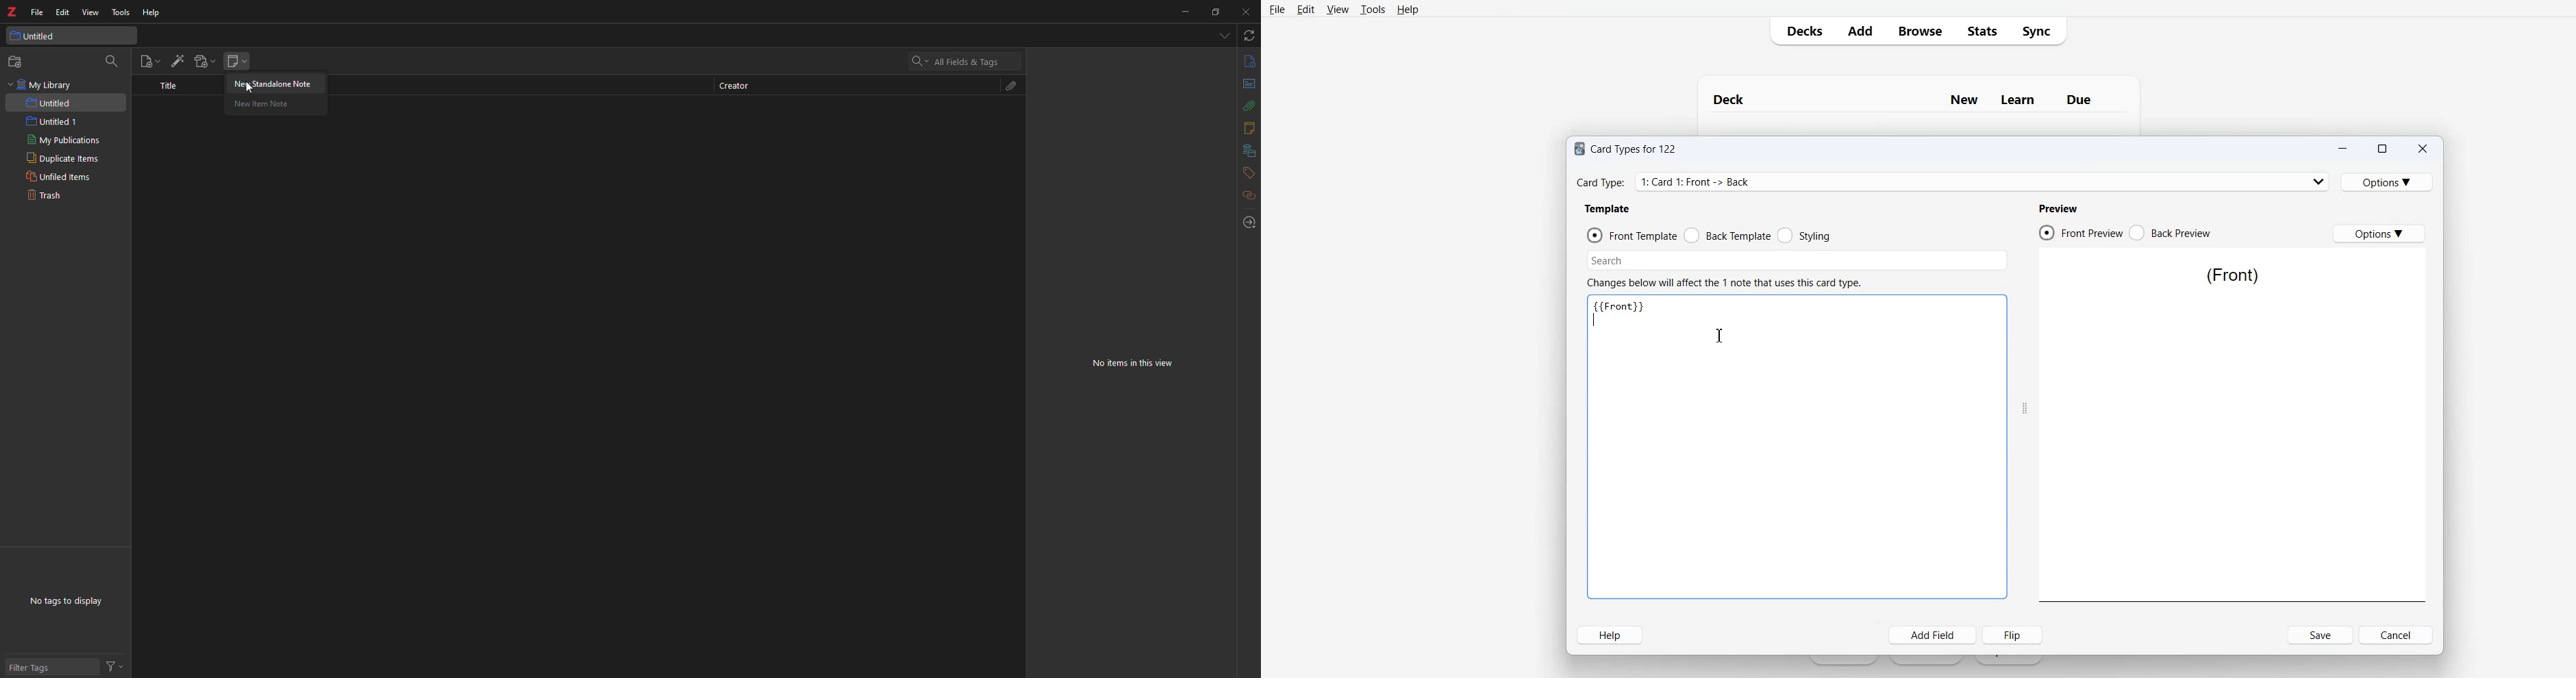  What do you see at coordinates (1243, 196) in the screenshot?
I see `related` at bounding box center [1243, 196].